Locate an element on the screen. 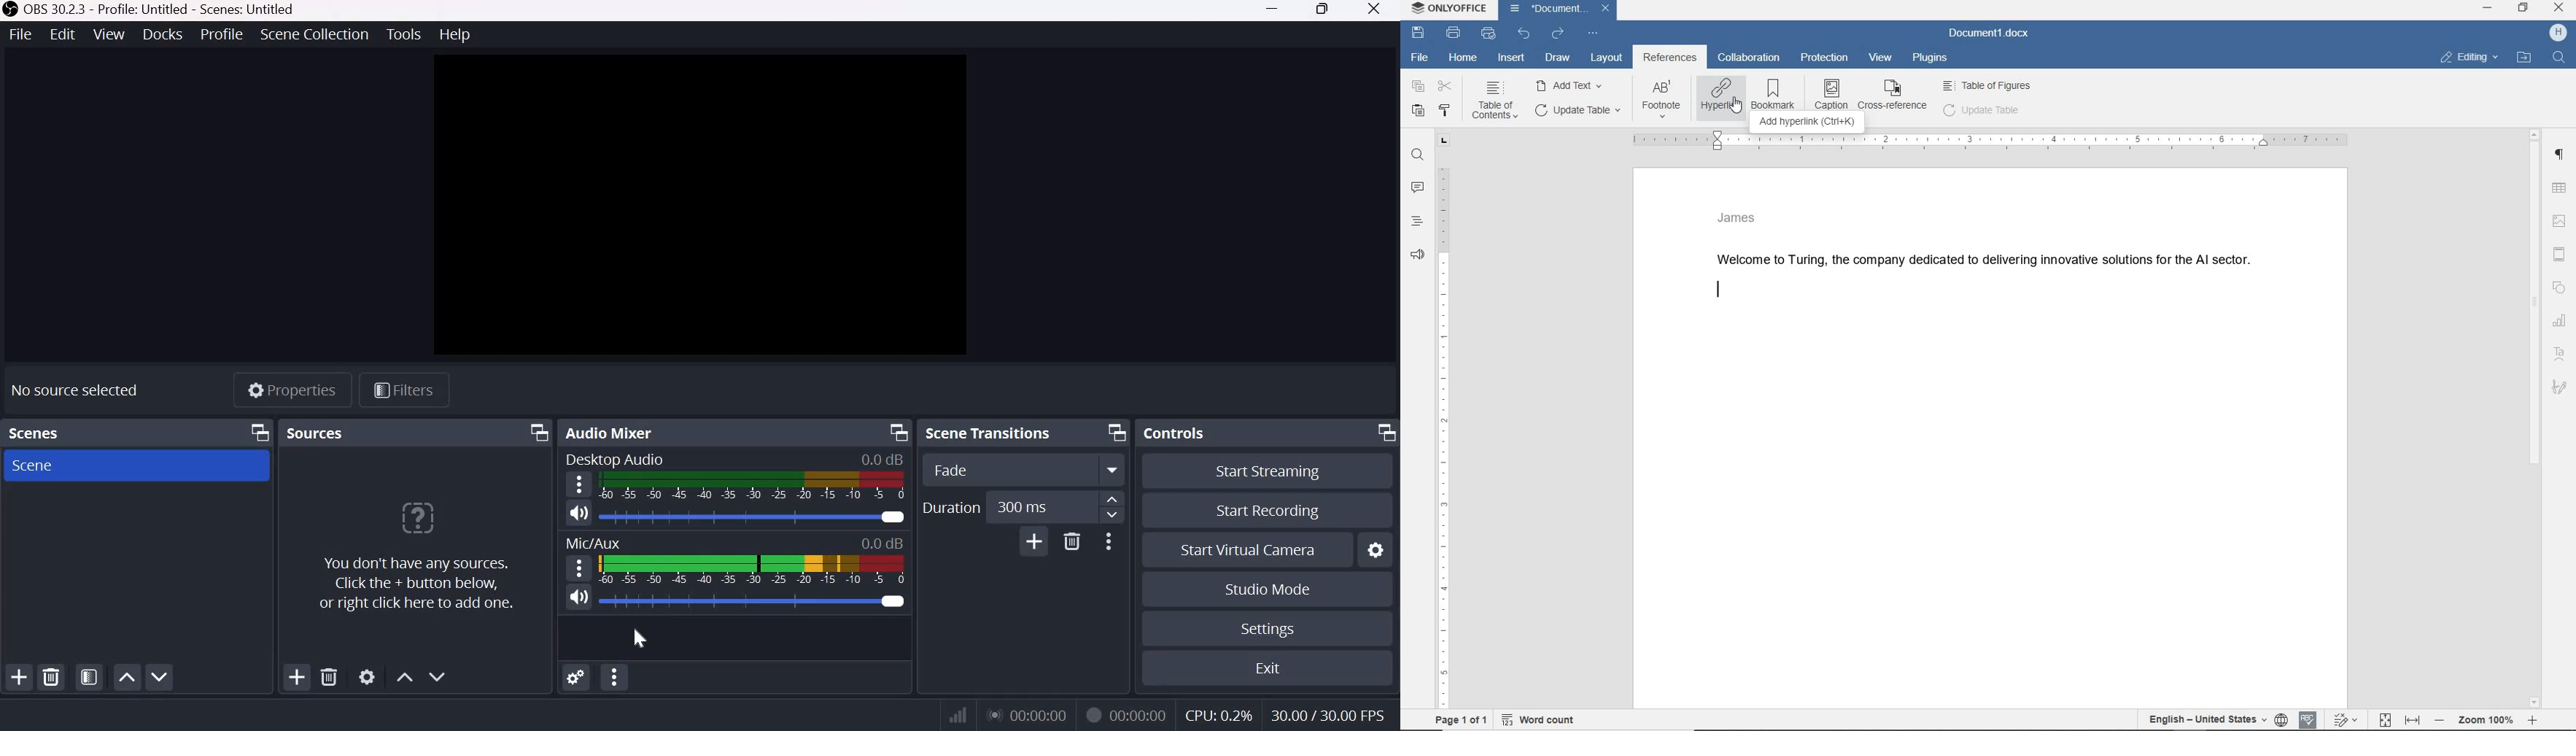  Edit is located at coordinates (63, 36).